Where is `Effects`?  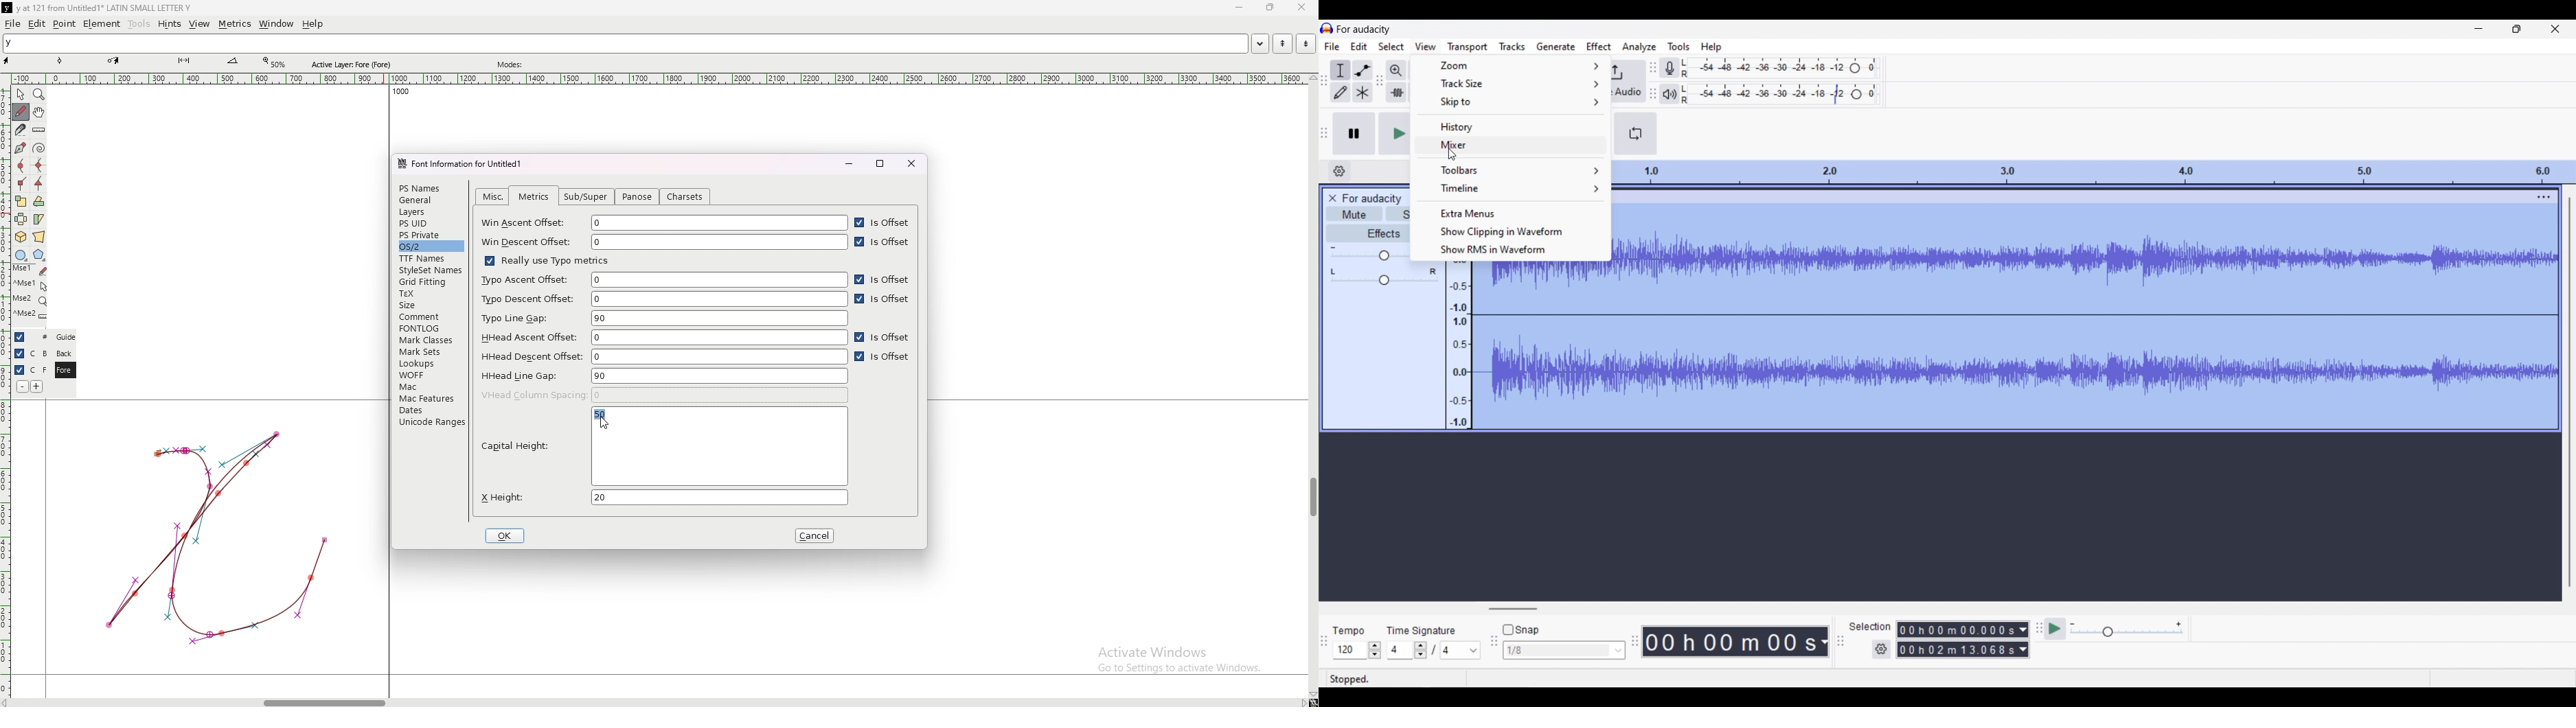
Effects is located at coordinates (1367, 232).